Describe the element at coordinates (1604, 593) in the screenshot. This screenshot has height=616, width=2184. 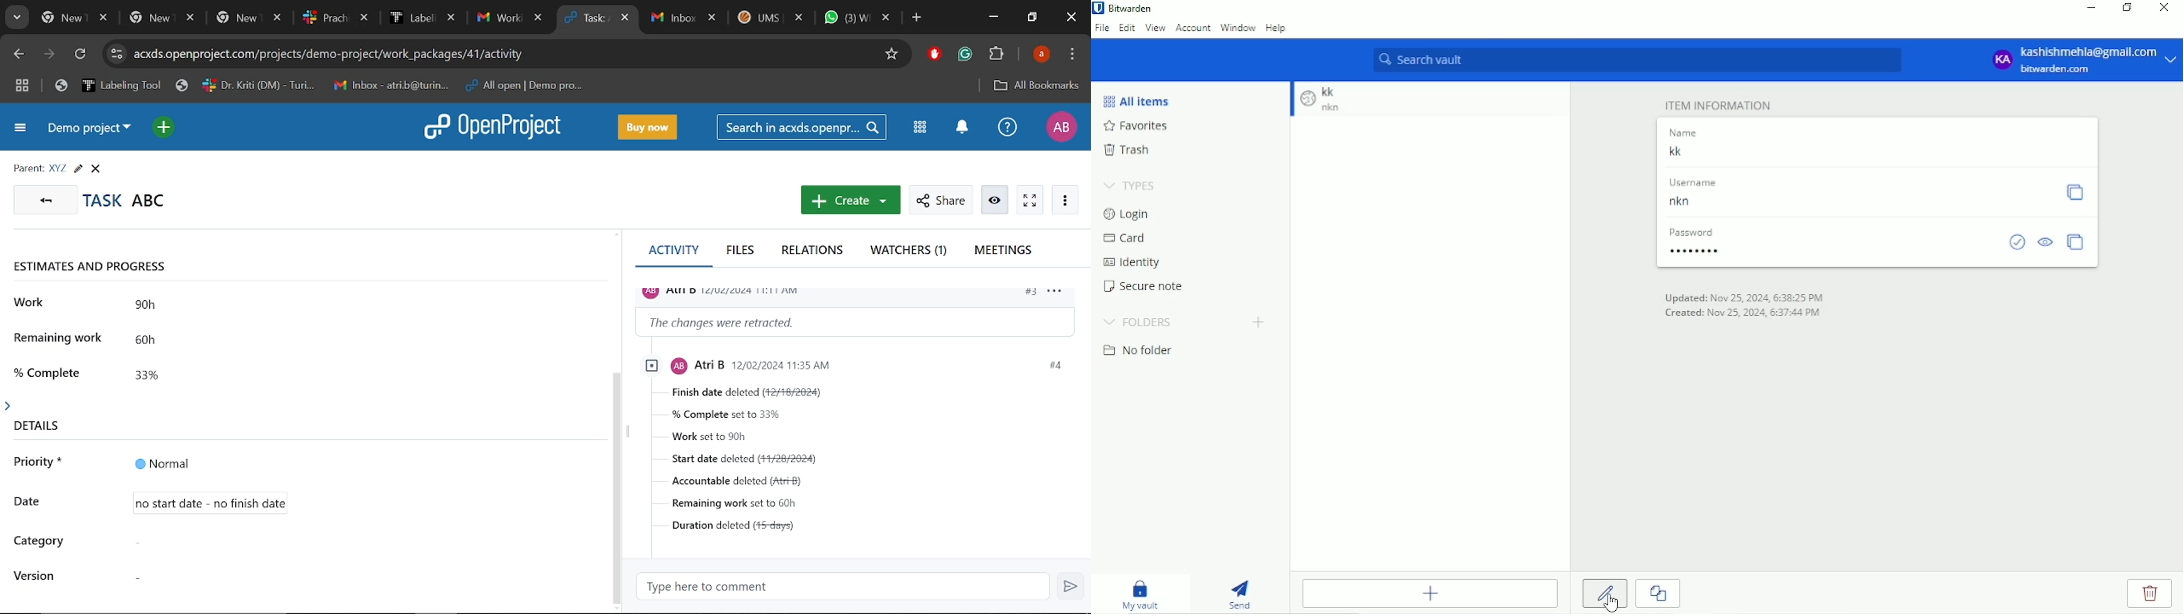
I see `Edit` at that location.